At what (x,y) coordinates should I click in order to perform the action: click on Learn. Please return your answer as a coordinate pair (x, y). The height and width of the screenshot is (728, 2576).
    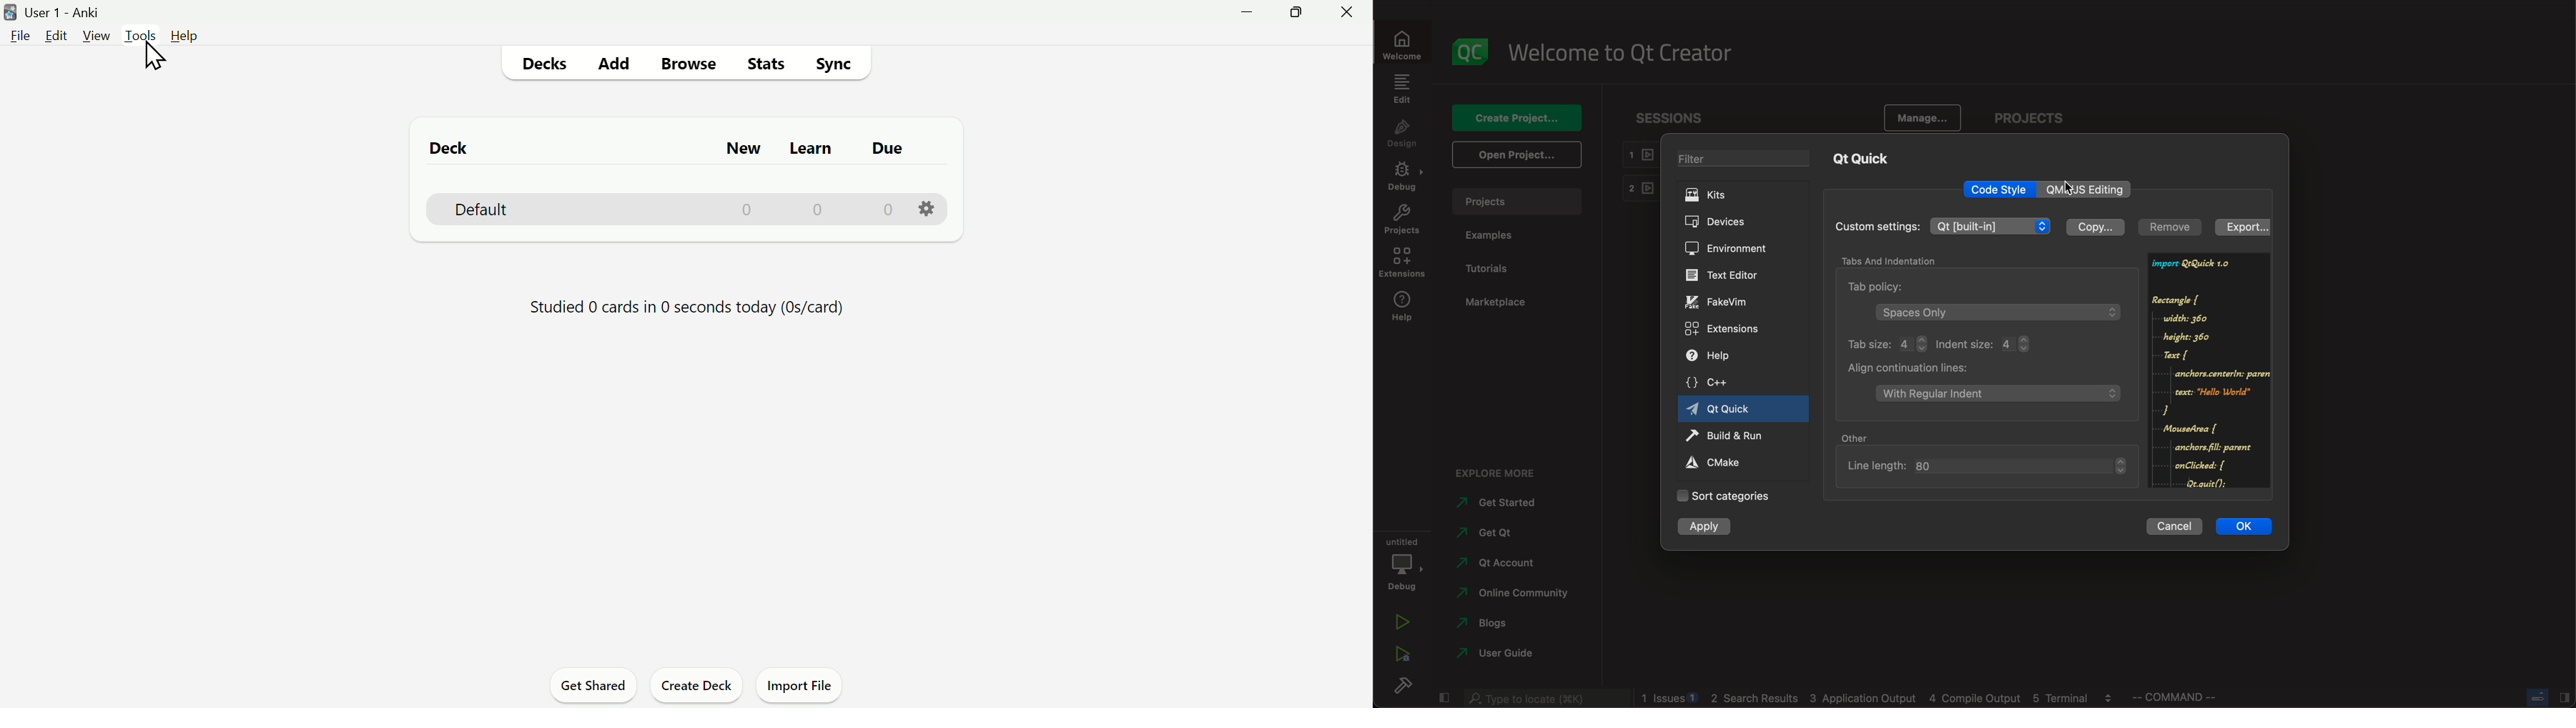
    Looking at the image, I should click on (811, 147).